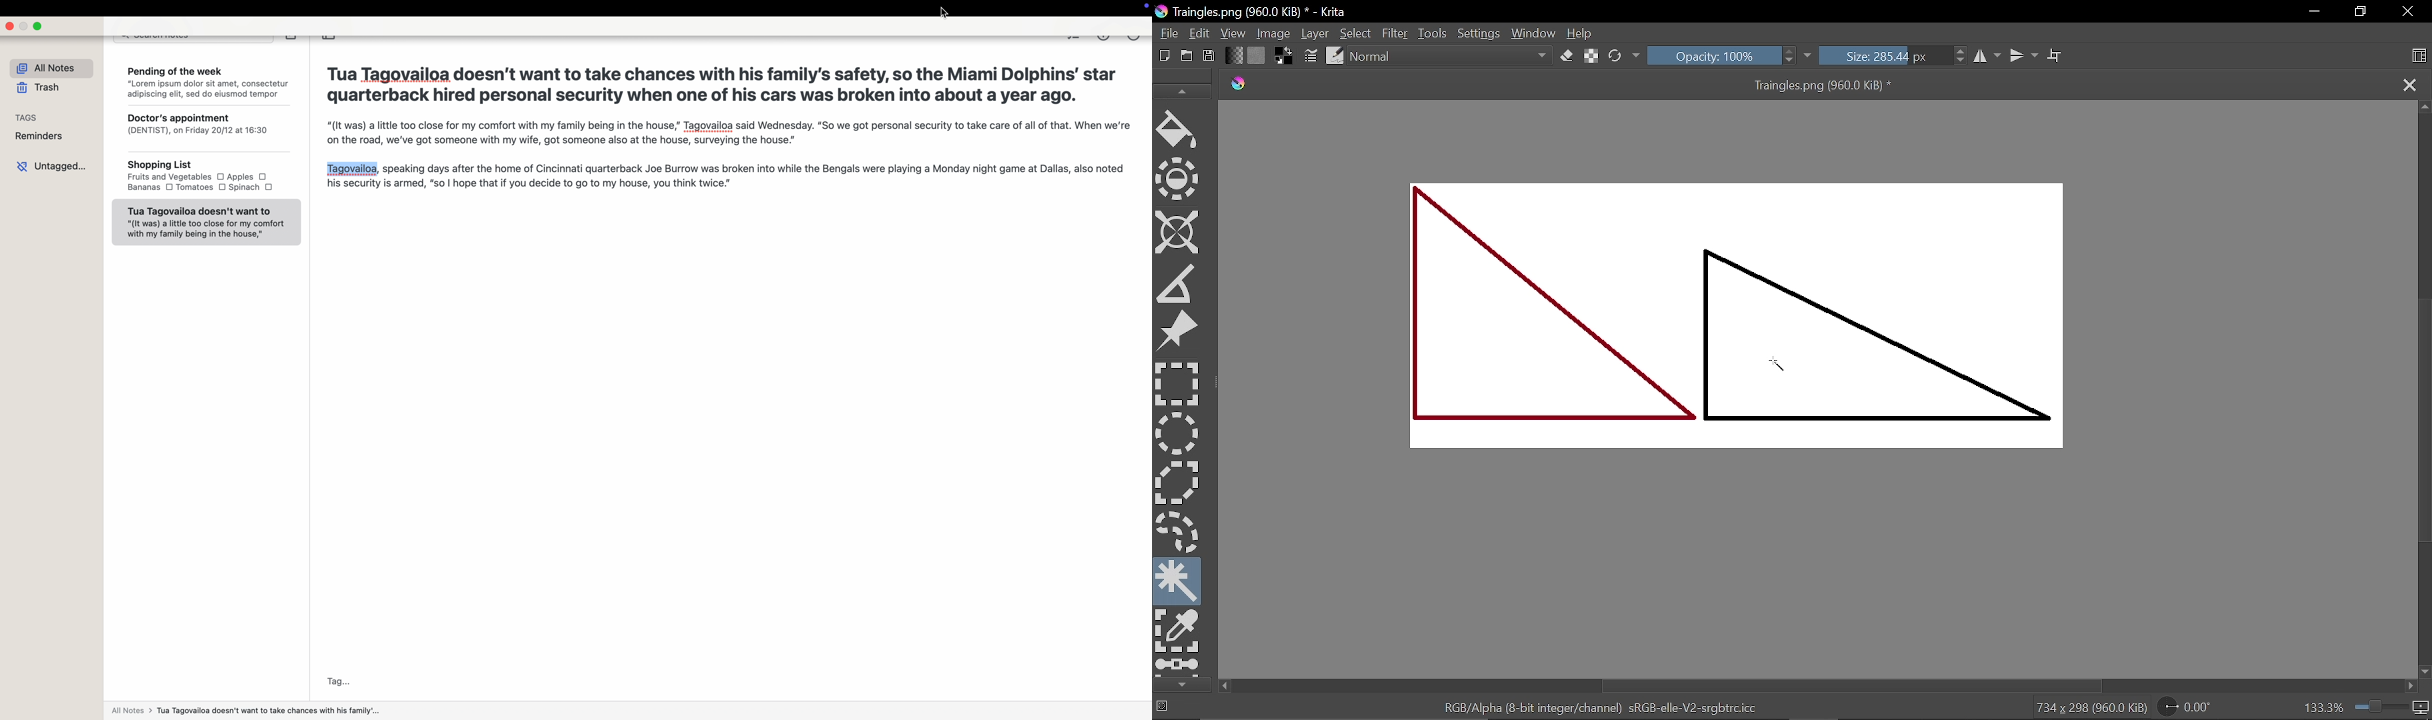 The width and height of the screenshot is (2436, 728). What do you see at coordinates (1582, 31) in the screenshot?
I see `Help` at bounding box center [1582, 31].